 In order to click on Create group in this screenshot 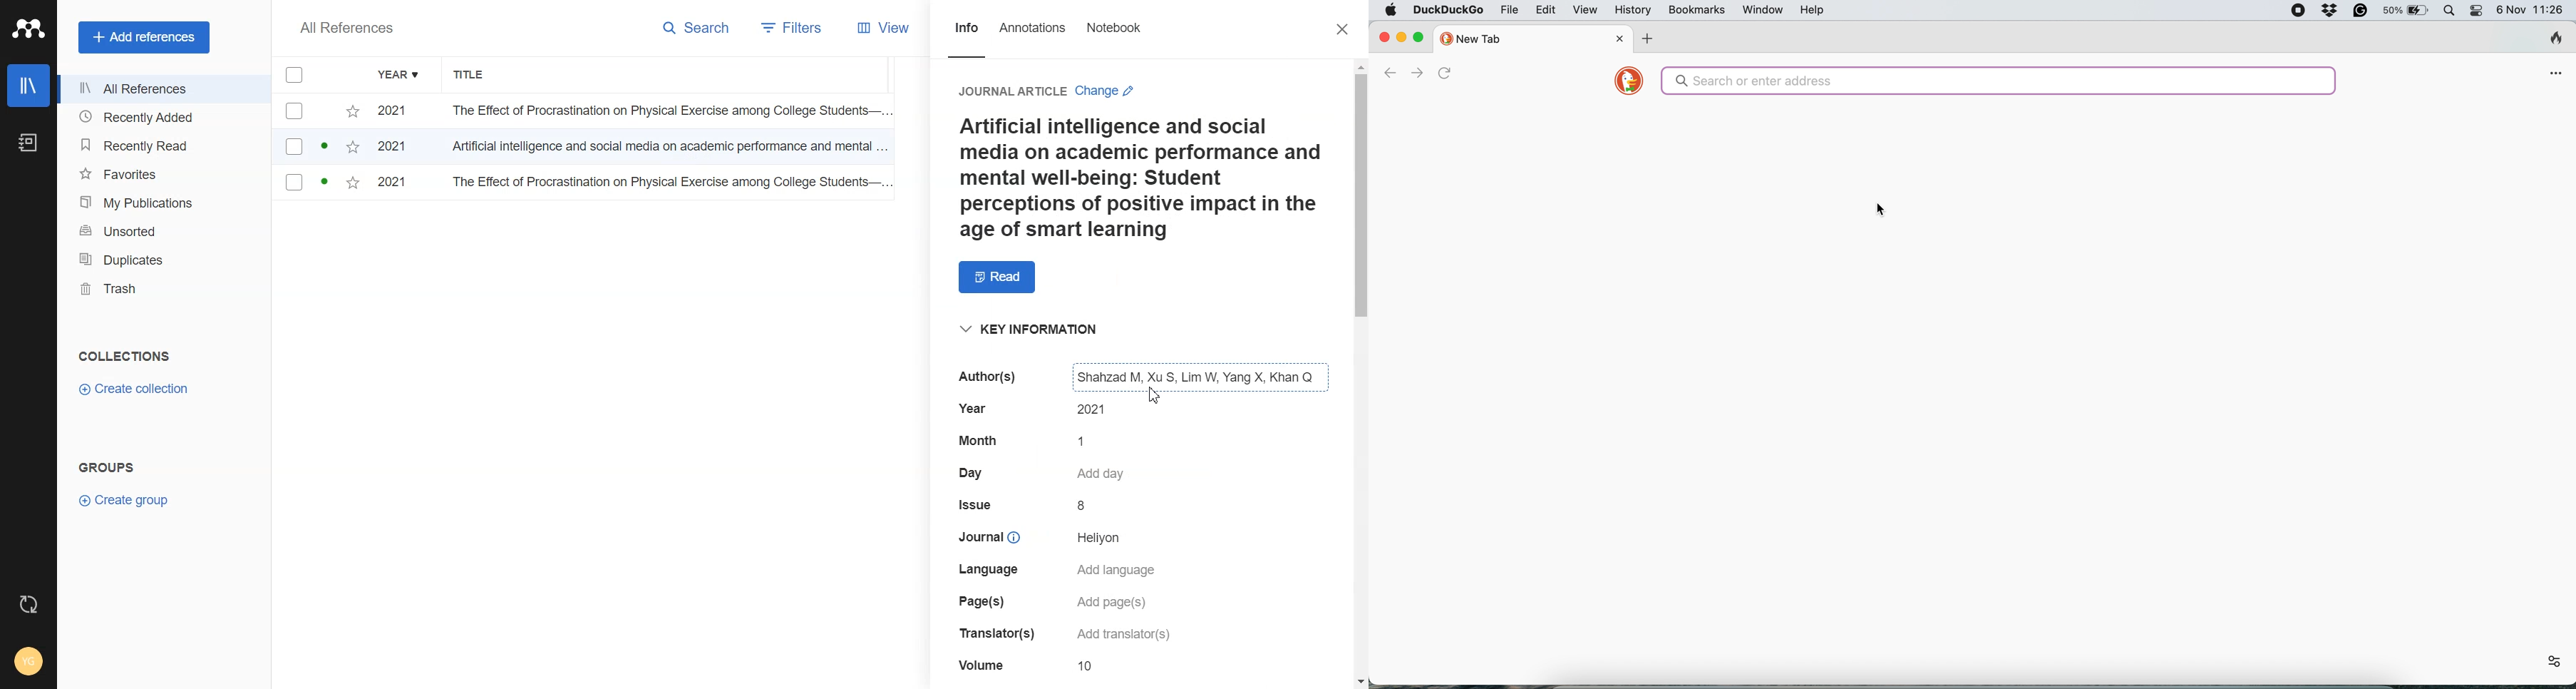, I will do `click(123, 500)`.